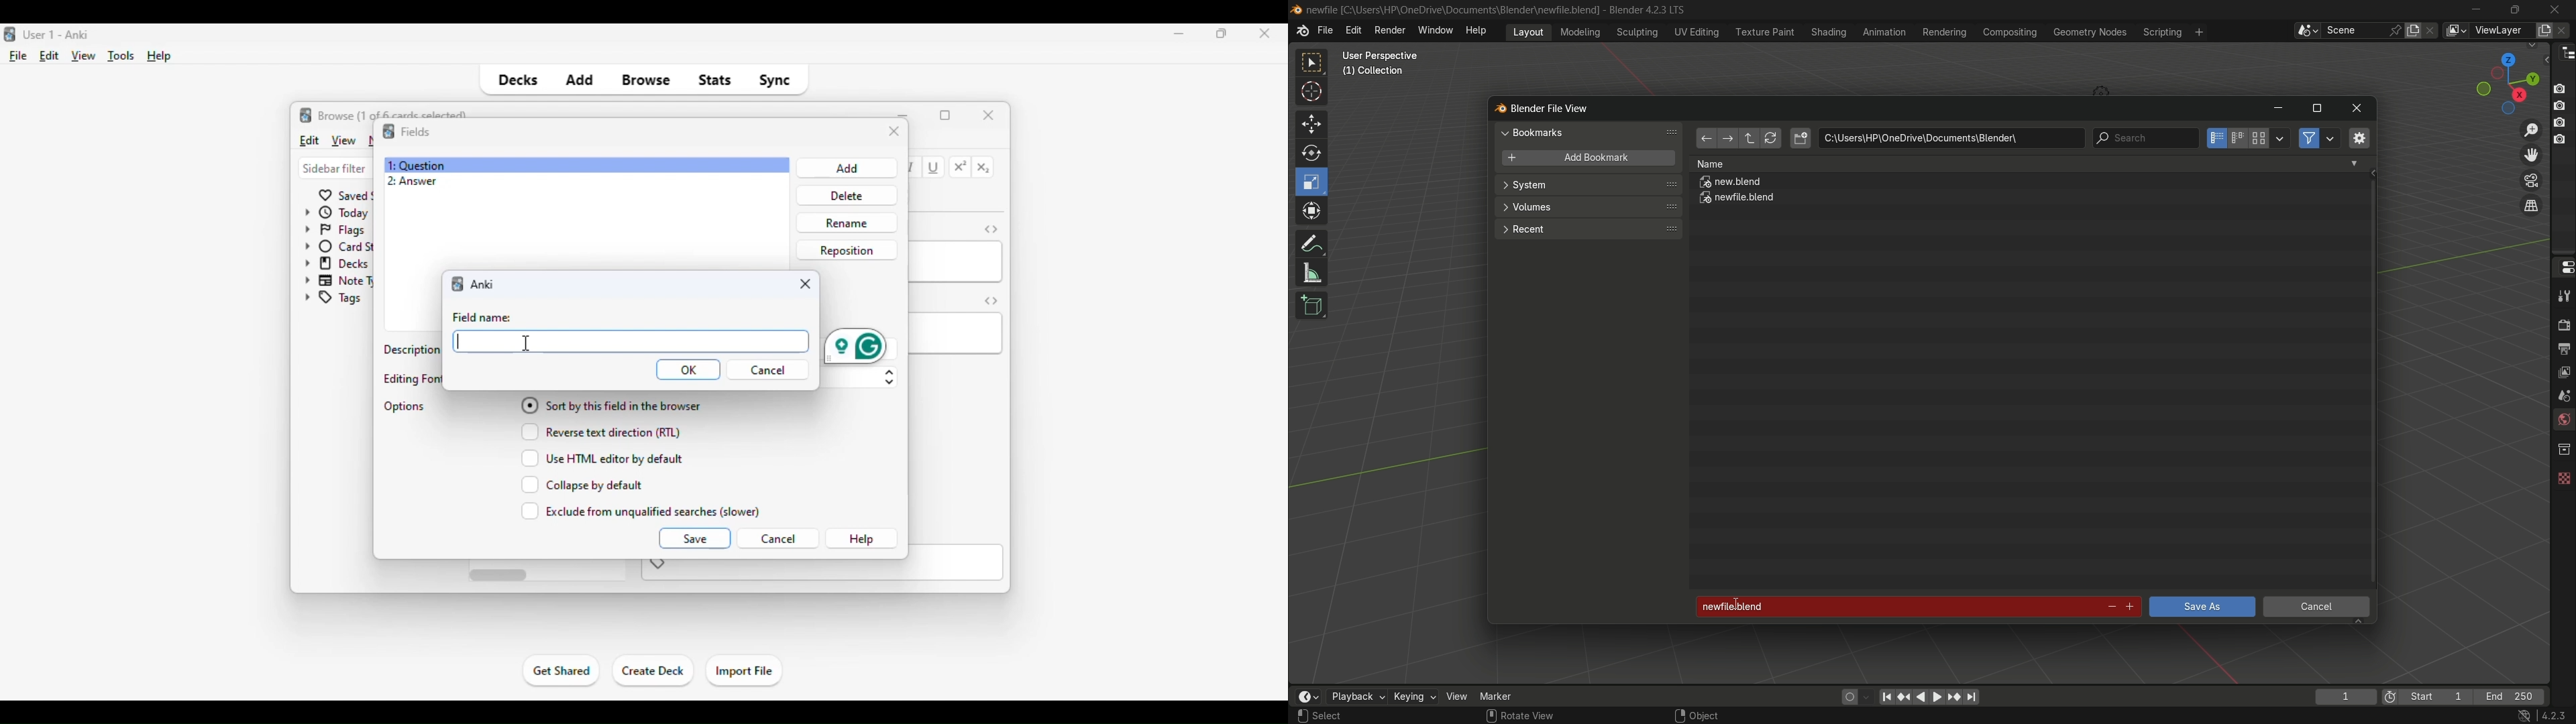 The width and height of the screenshot is (2576, 728). Describe the element at coordinates (415, 131) in the screenshot. I see `fields` at that location.